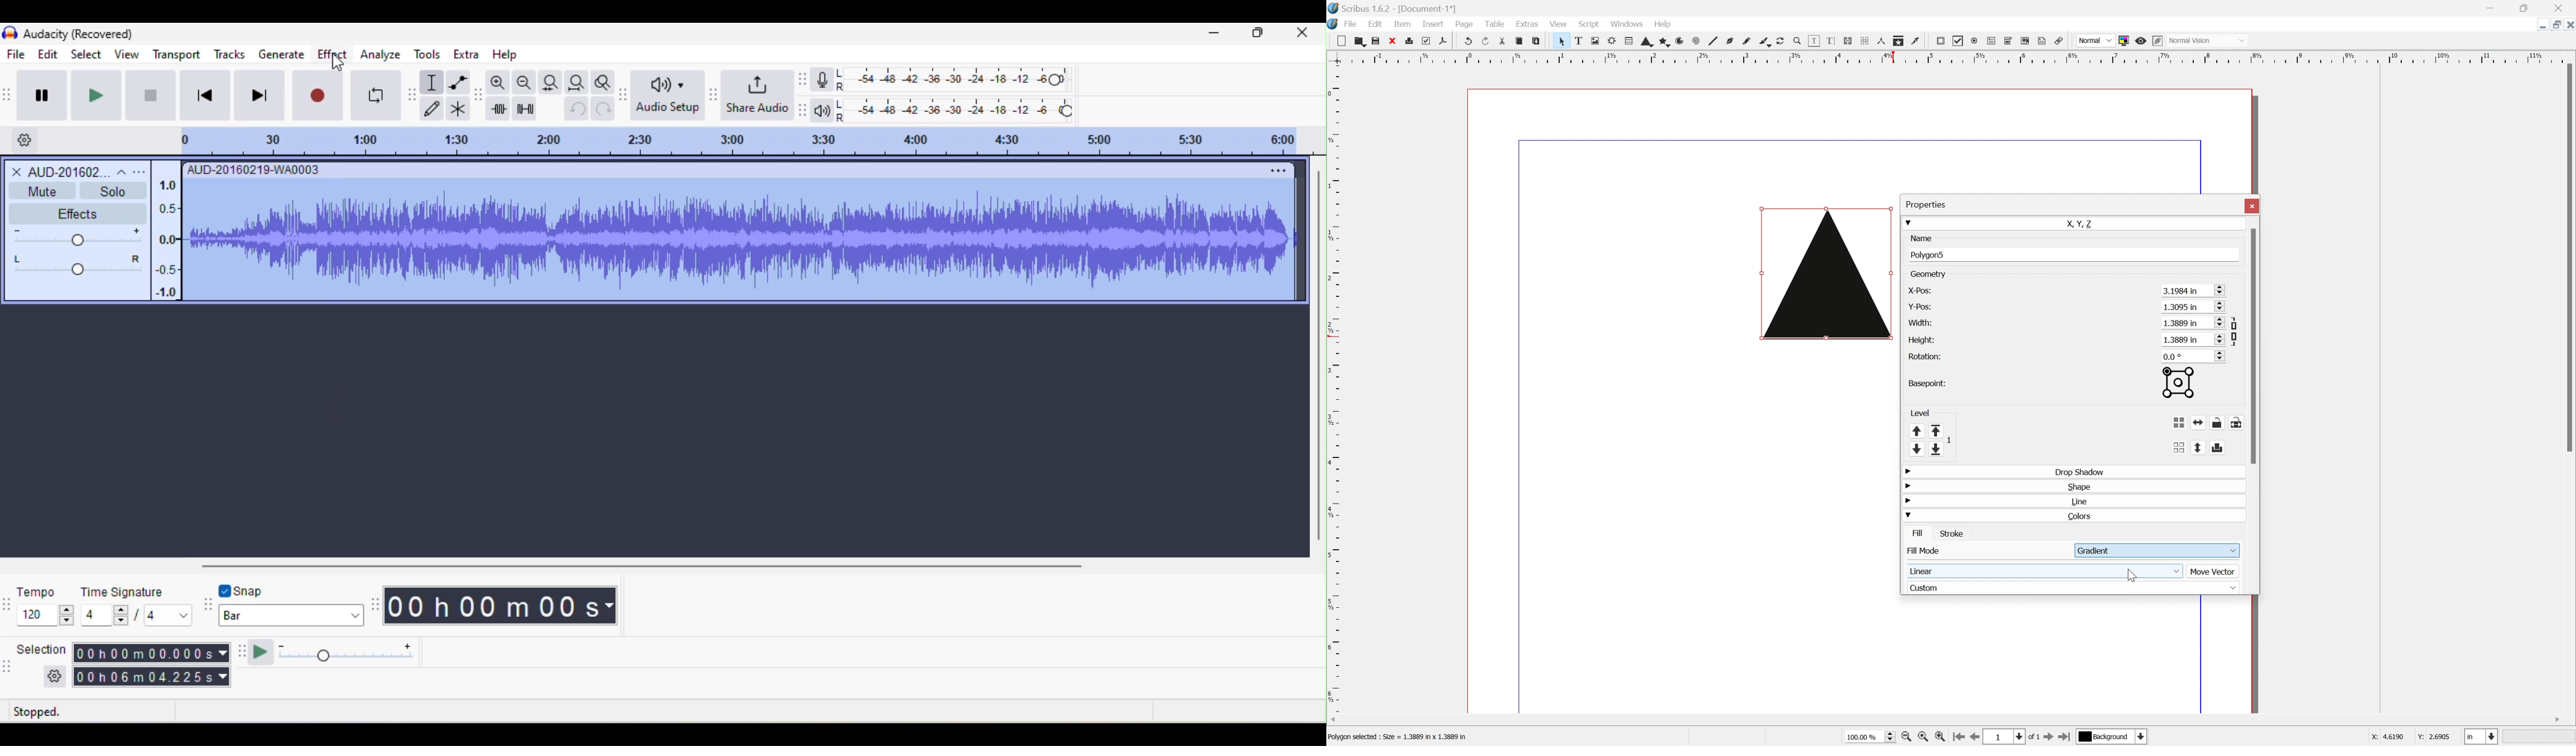  Describe the element at coordinates (1925, 738) in the screenshot. I see `Zoom to 100%` at that location.